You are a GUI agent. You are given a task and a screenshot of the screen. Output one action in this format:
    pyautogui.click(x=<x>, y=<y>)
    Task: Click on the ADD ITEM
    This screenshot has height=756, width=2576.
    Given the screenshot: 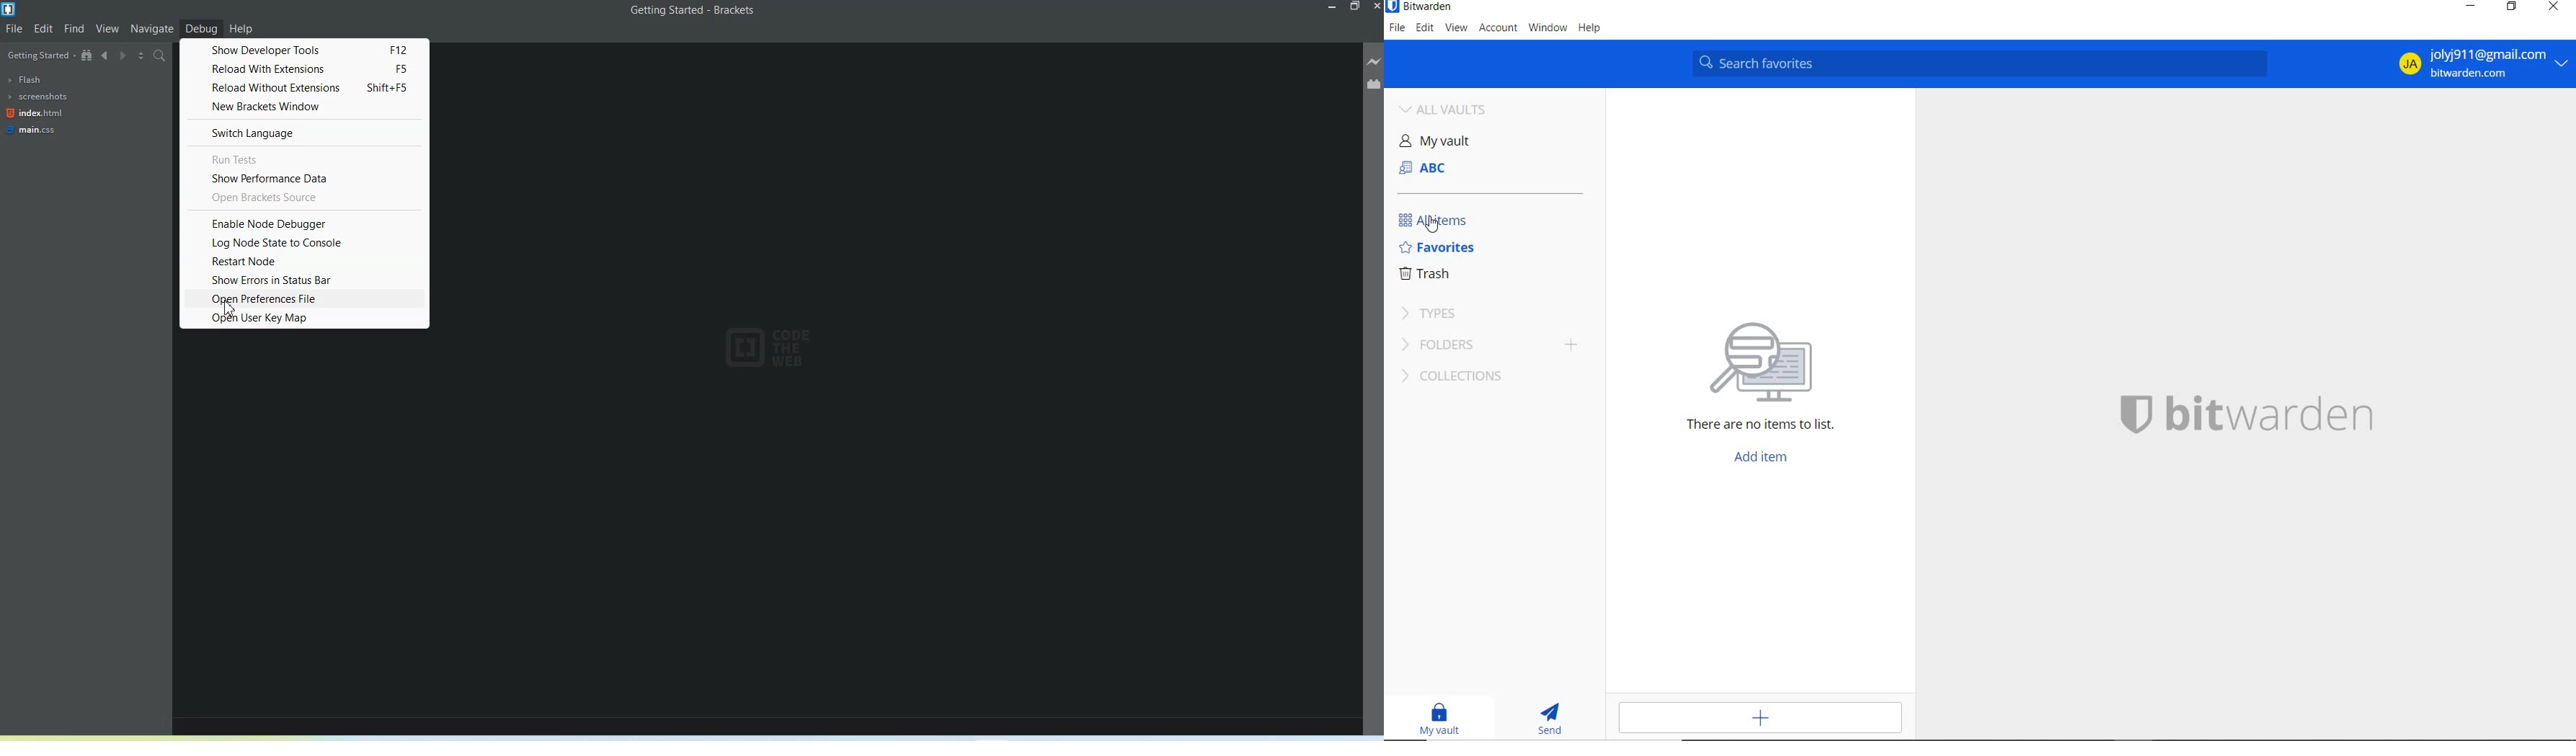 What is the action you would take?
    pyautogui.click(x=1766, y=458)
    